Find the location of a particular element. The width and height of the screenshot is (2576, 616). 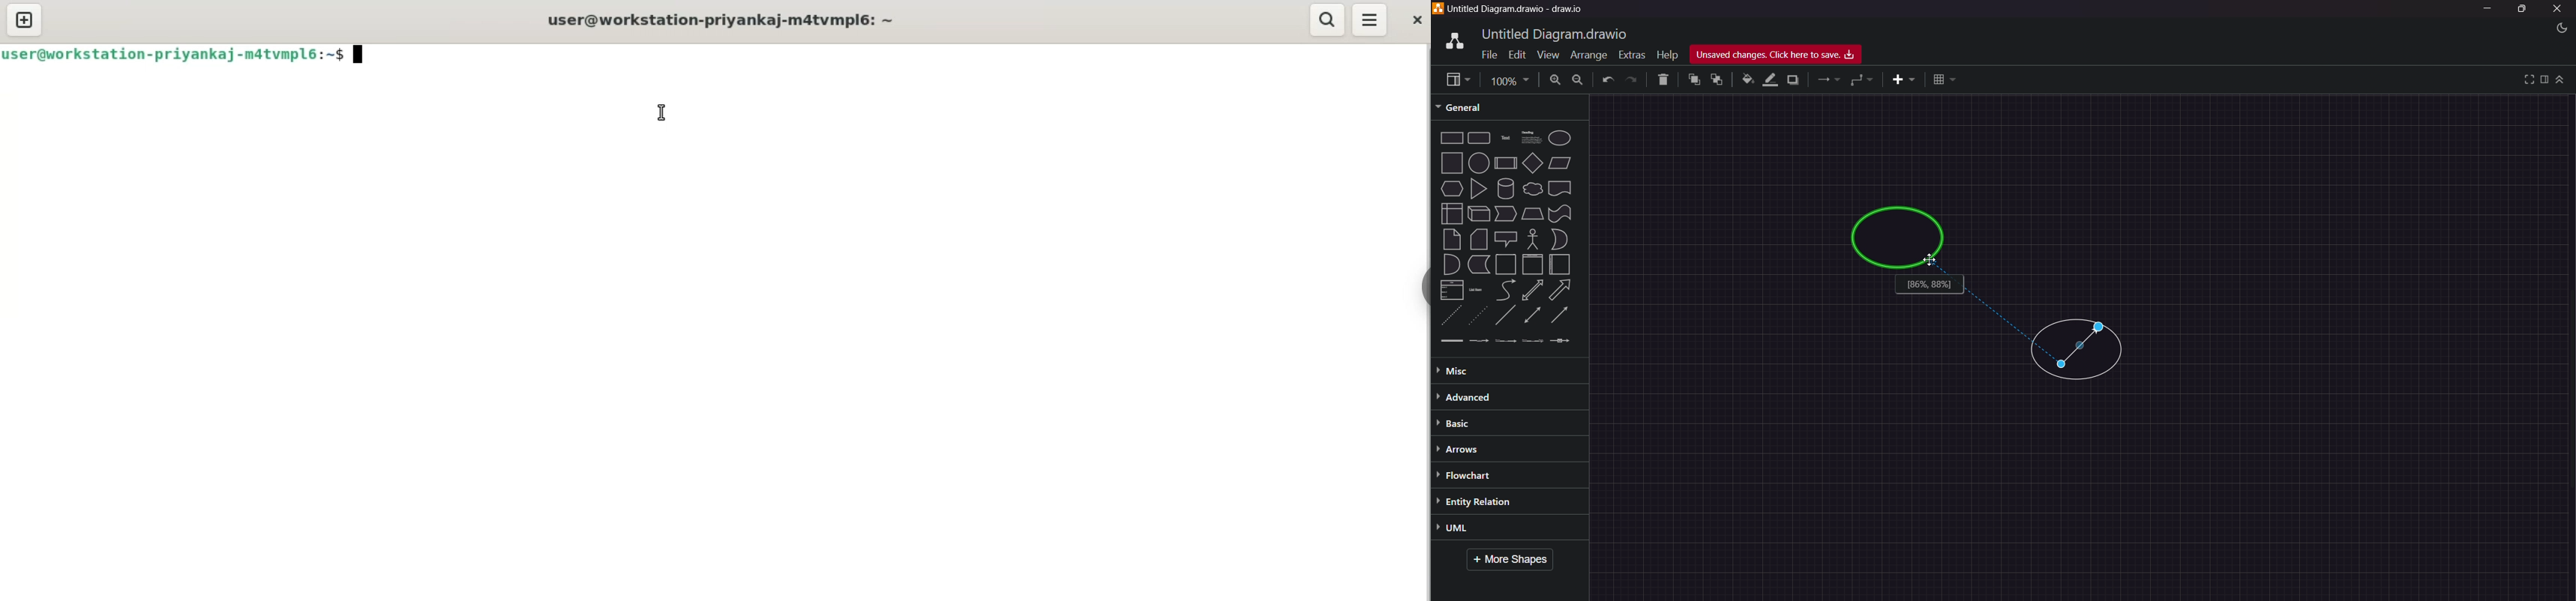

fill color is located at coordinates (1746, 79).